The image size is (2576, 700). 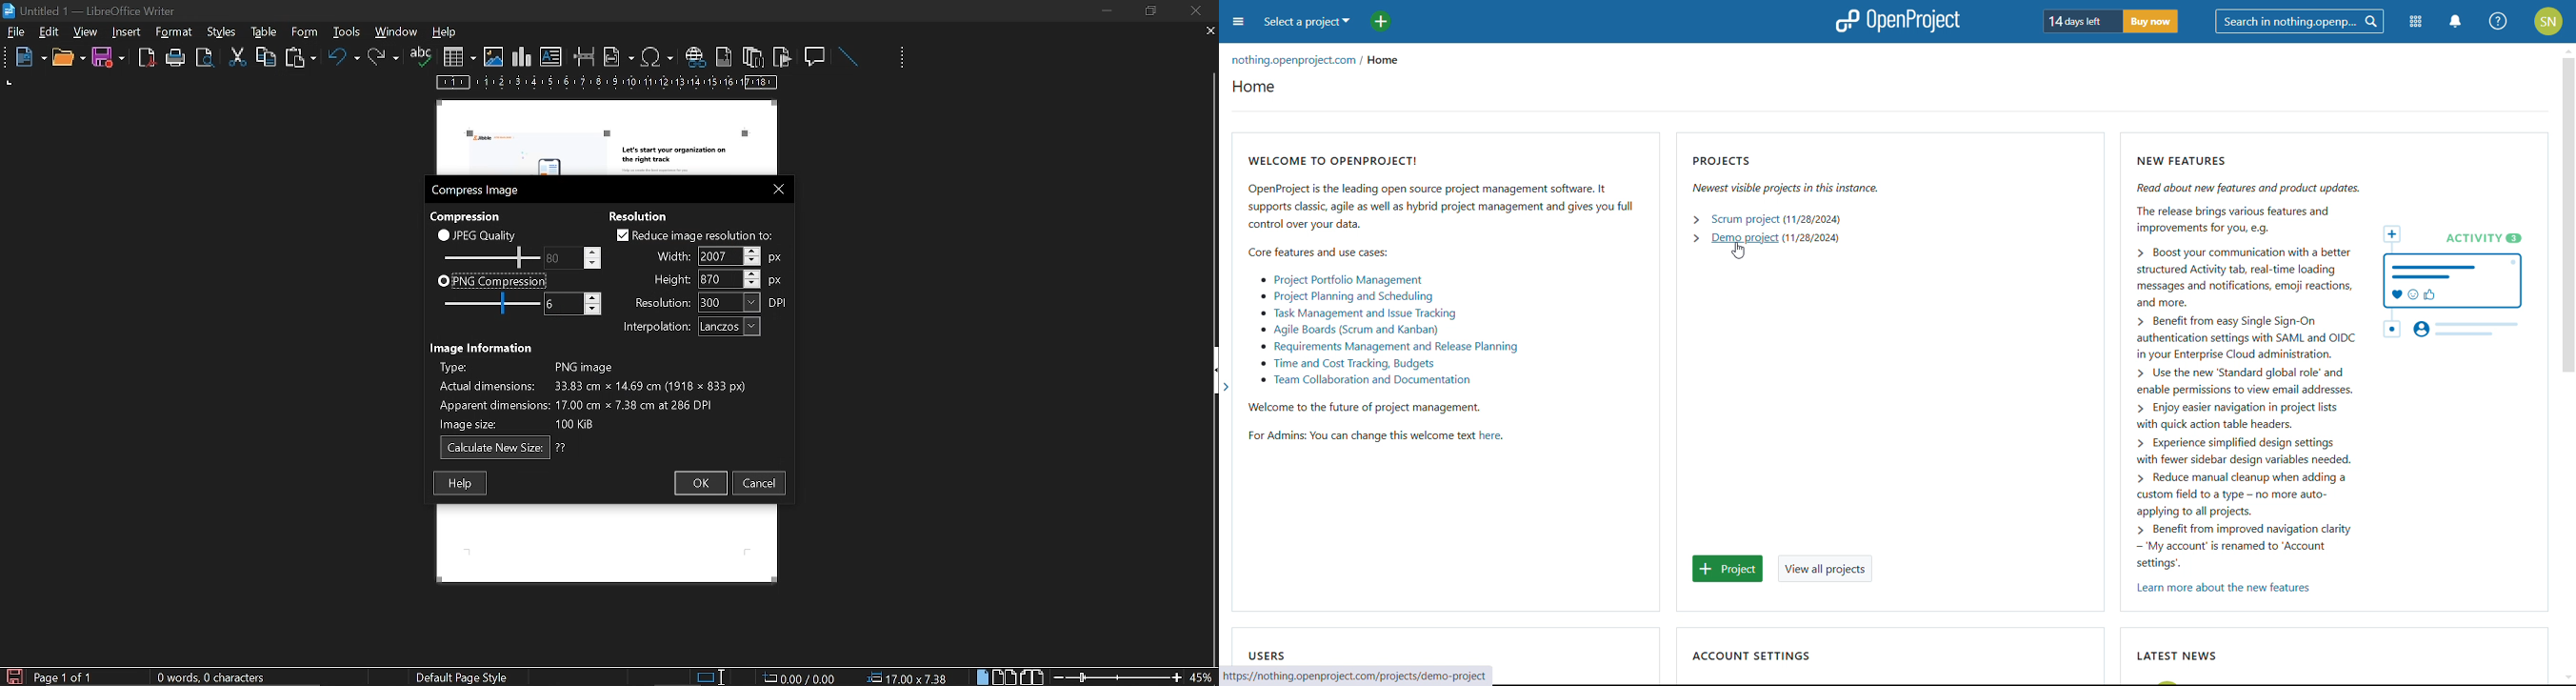 I want to click on change jpeg quality , so click(x=573, y=257).